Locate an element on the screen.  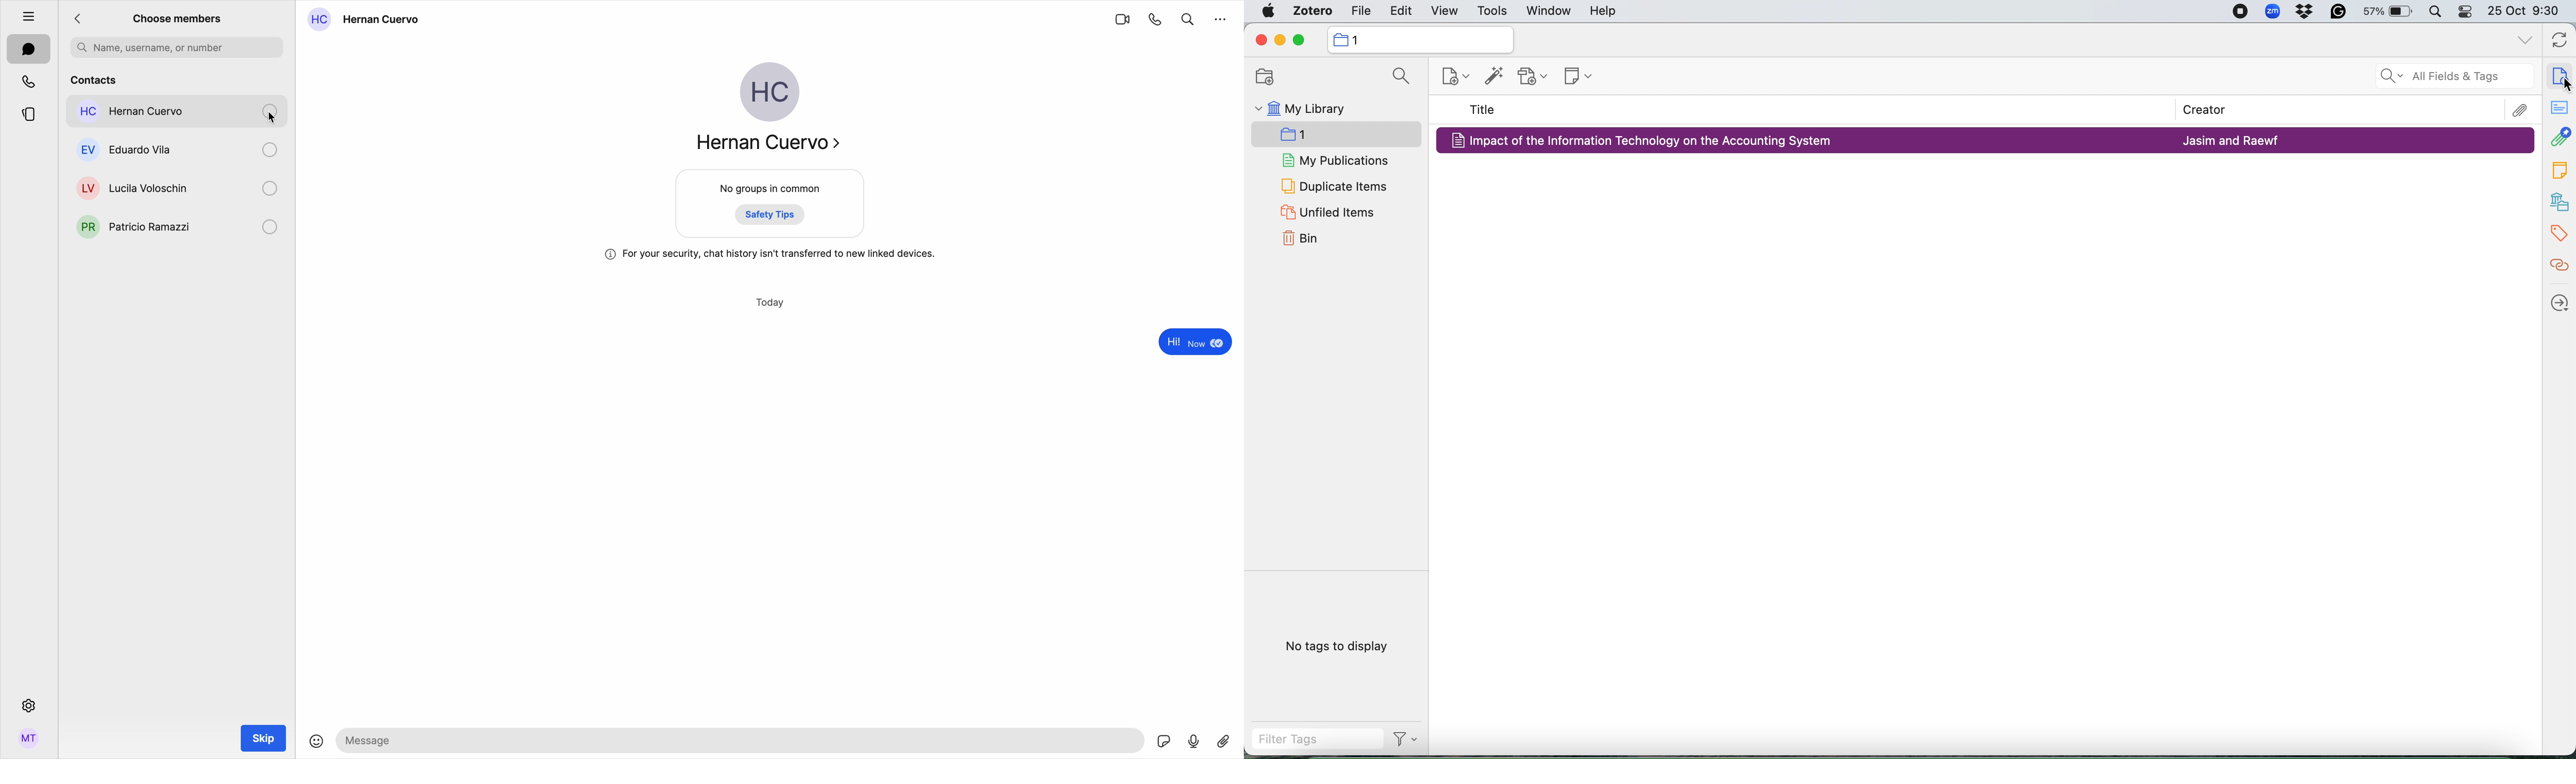
voice record is located at coordinates (1194, 740).